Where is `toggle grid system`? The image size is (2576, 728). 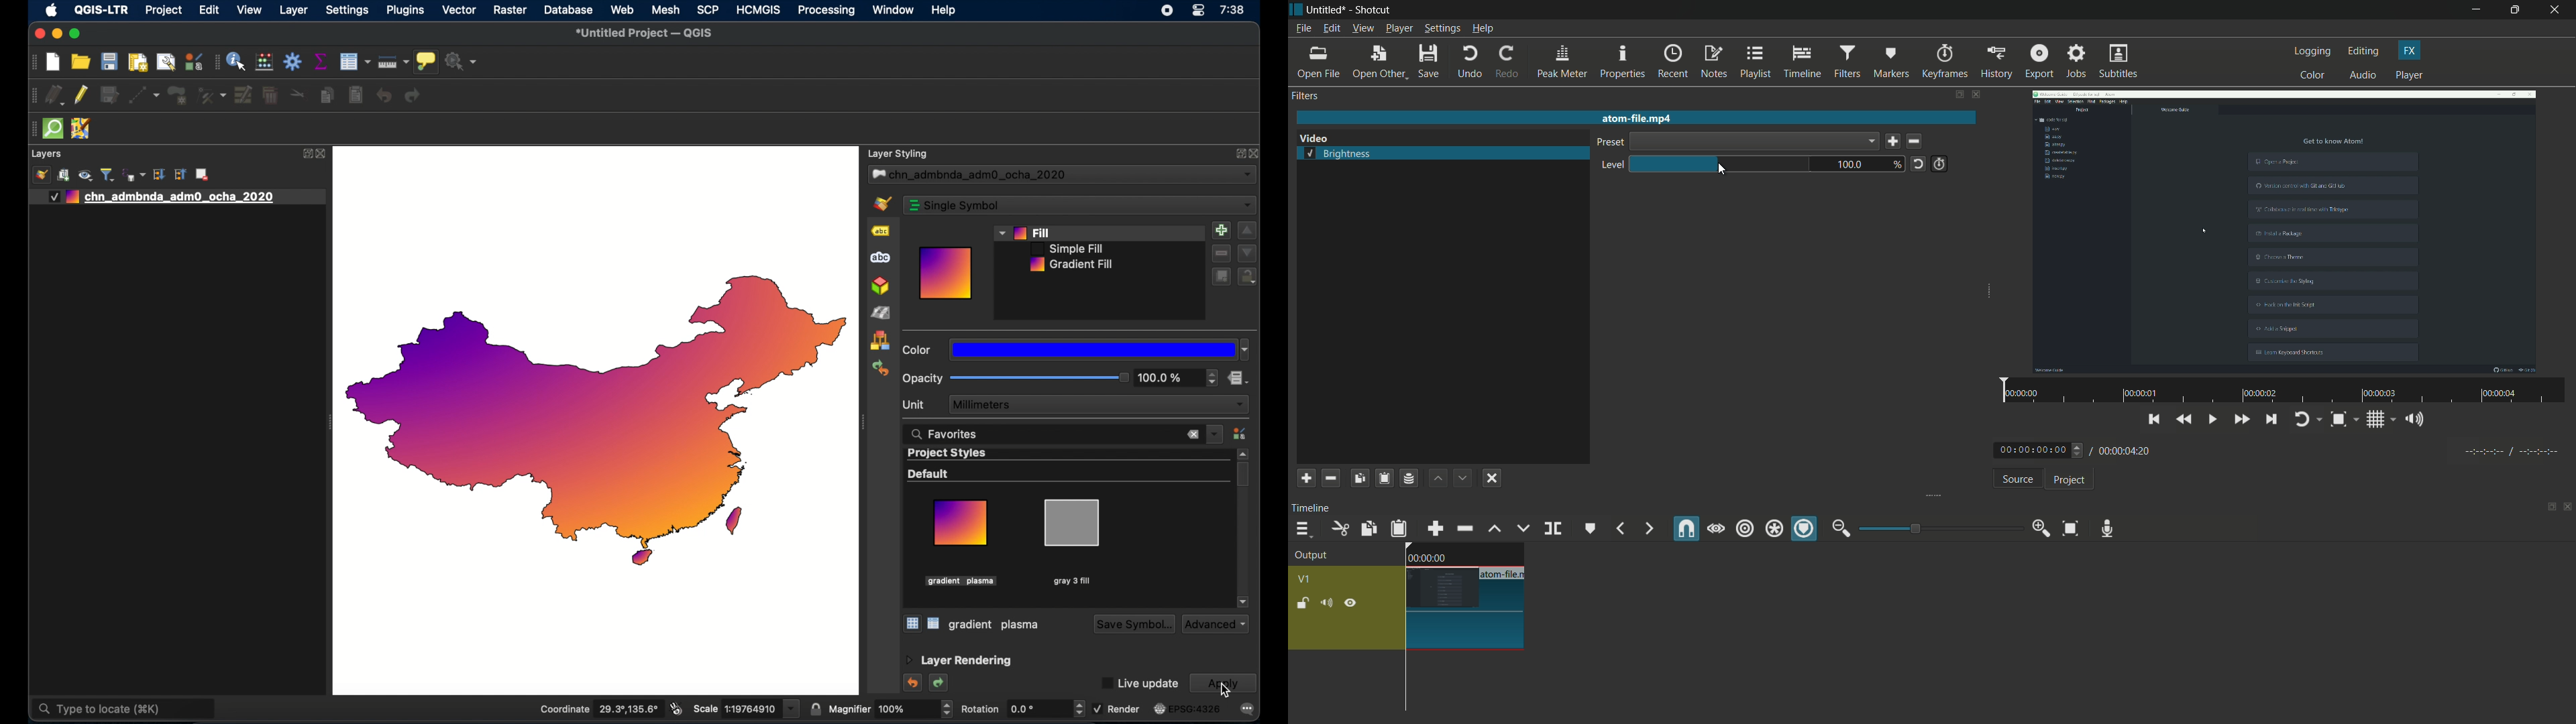
toggle grid system is located at coordinates (2382, 422).